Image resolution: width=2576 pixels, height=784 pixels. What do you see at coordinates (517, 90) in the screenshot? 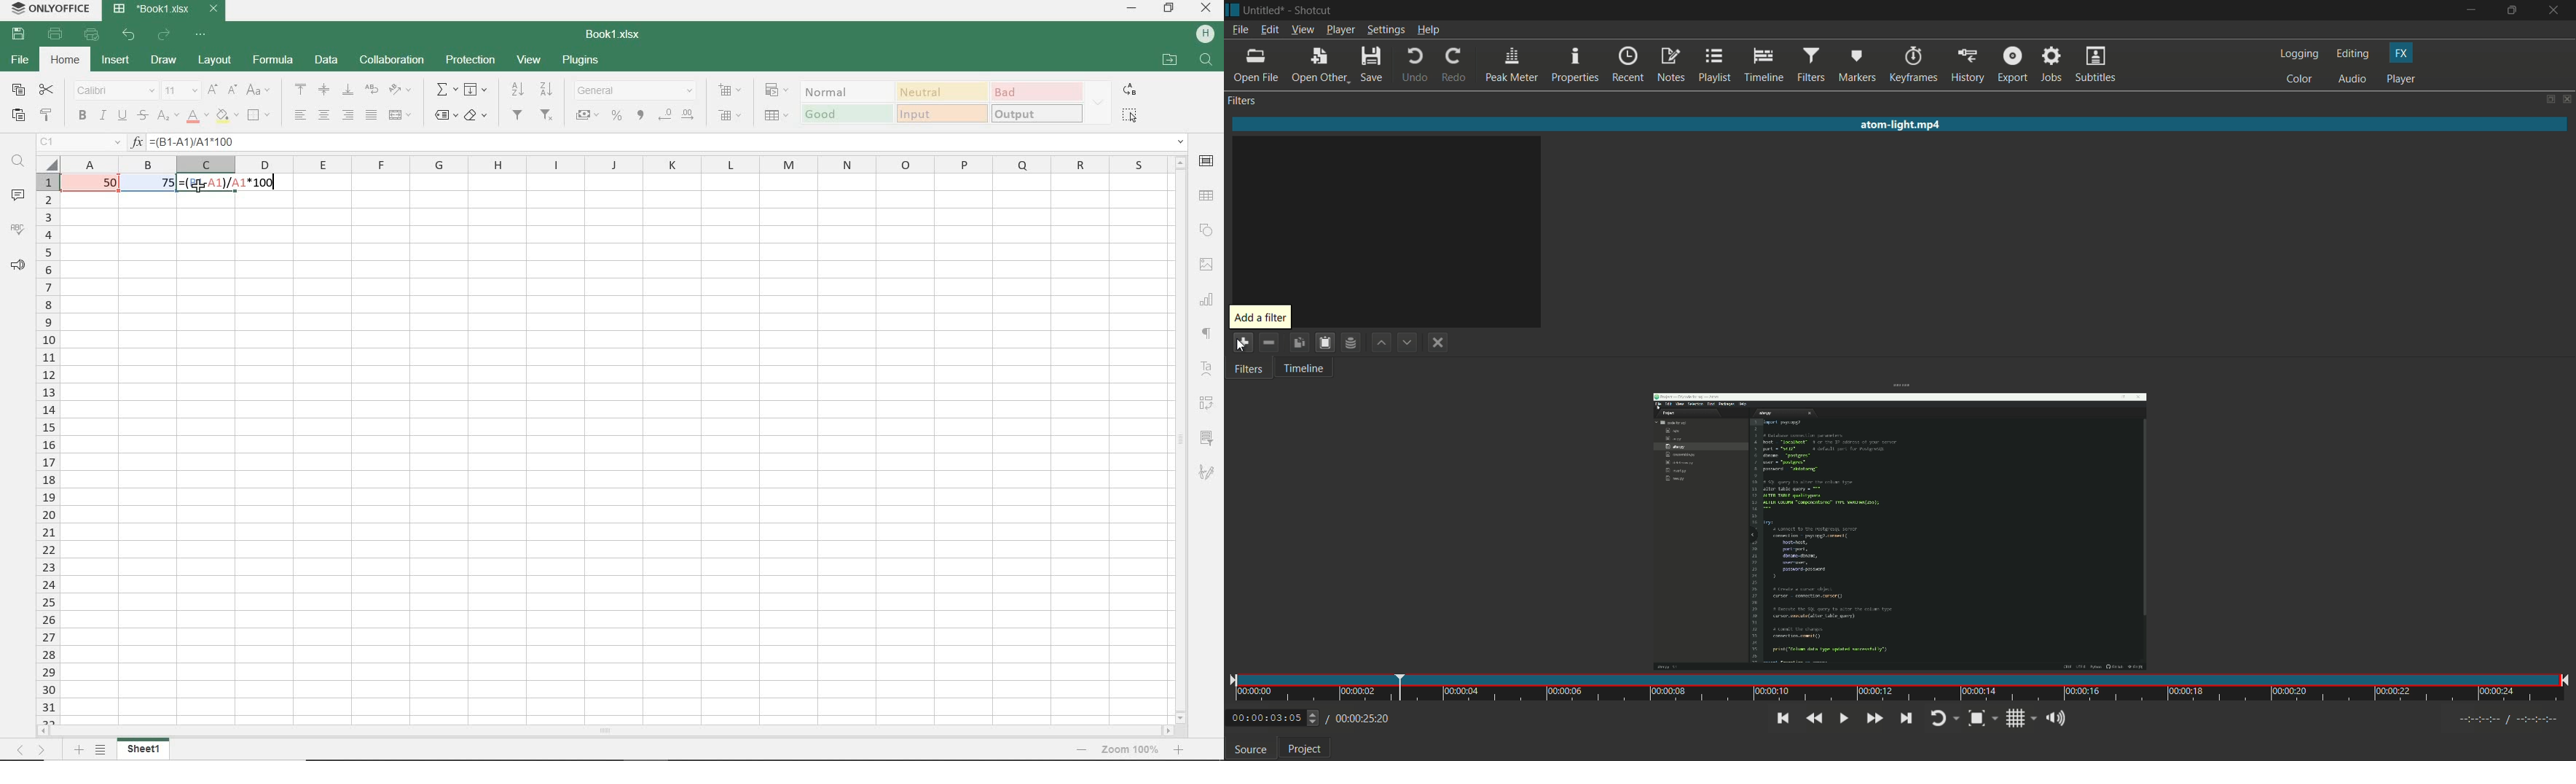
I see `sort ascending` at bounding box center [517, 90].